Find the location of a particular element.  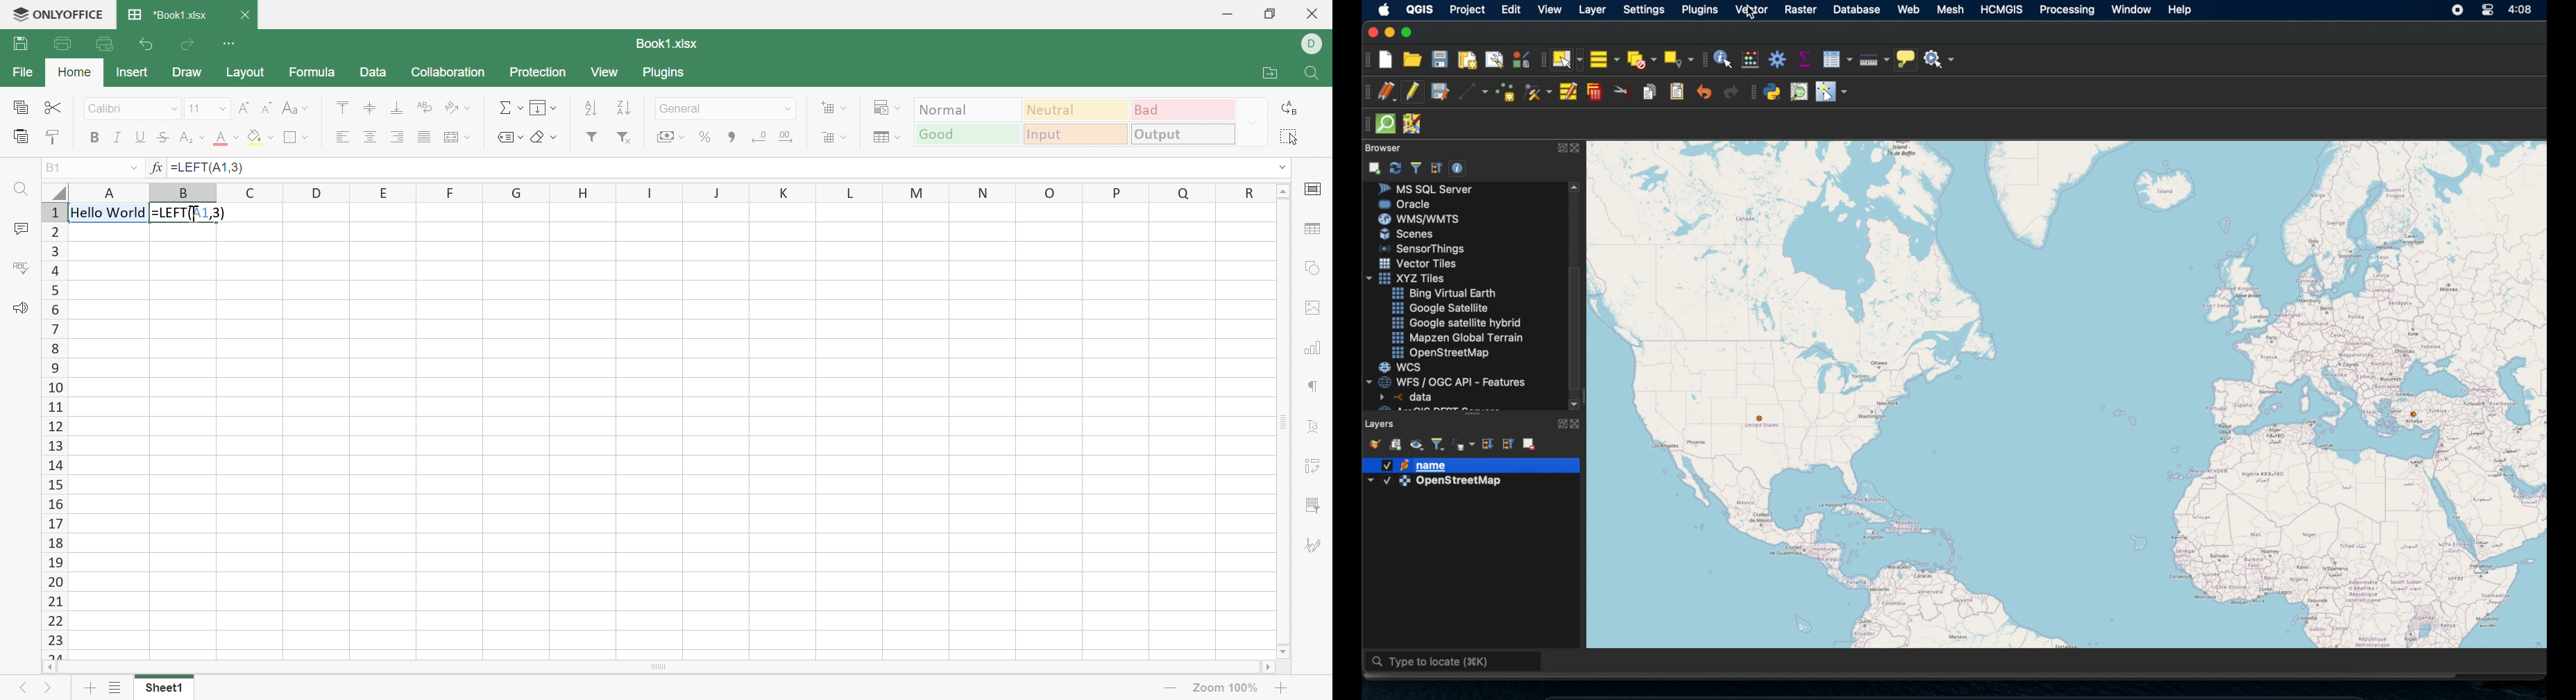

List of sheets is located at coordinates (116, 690).